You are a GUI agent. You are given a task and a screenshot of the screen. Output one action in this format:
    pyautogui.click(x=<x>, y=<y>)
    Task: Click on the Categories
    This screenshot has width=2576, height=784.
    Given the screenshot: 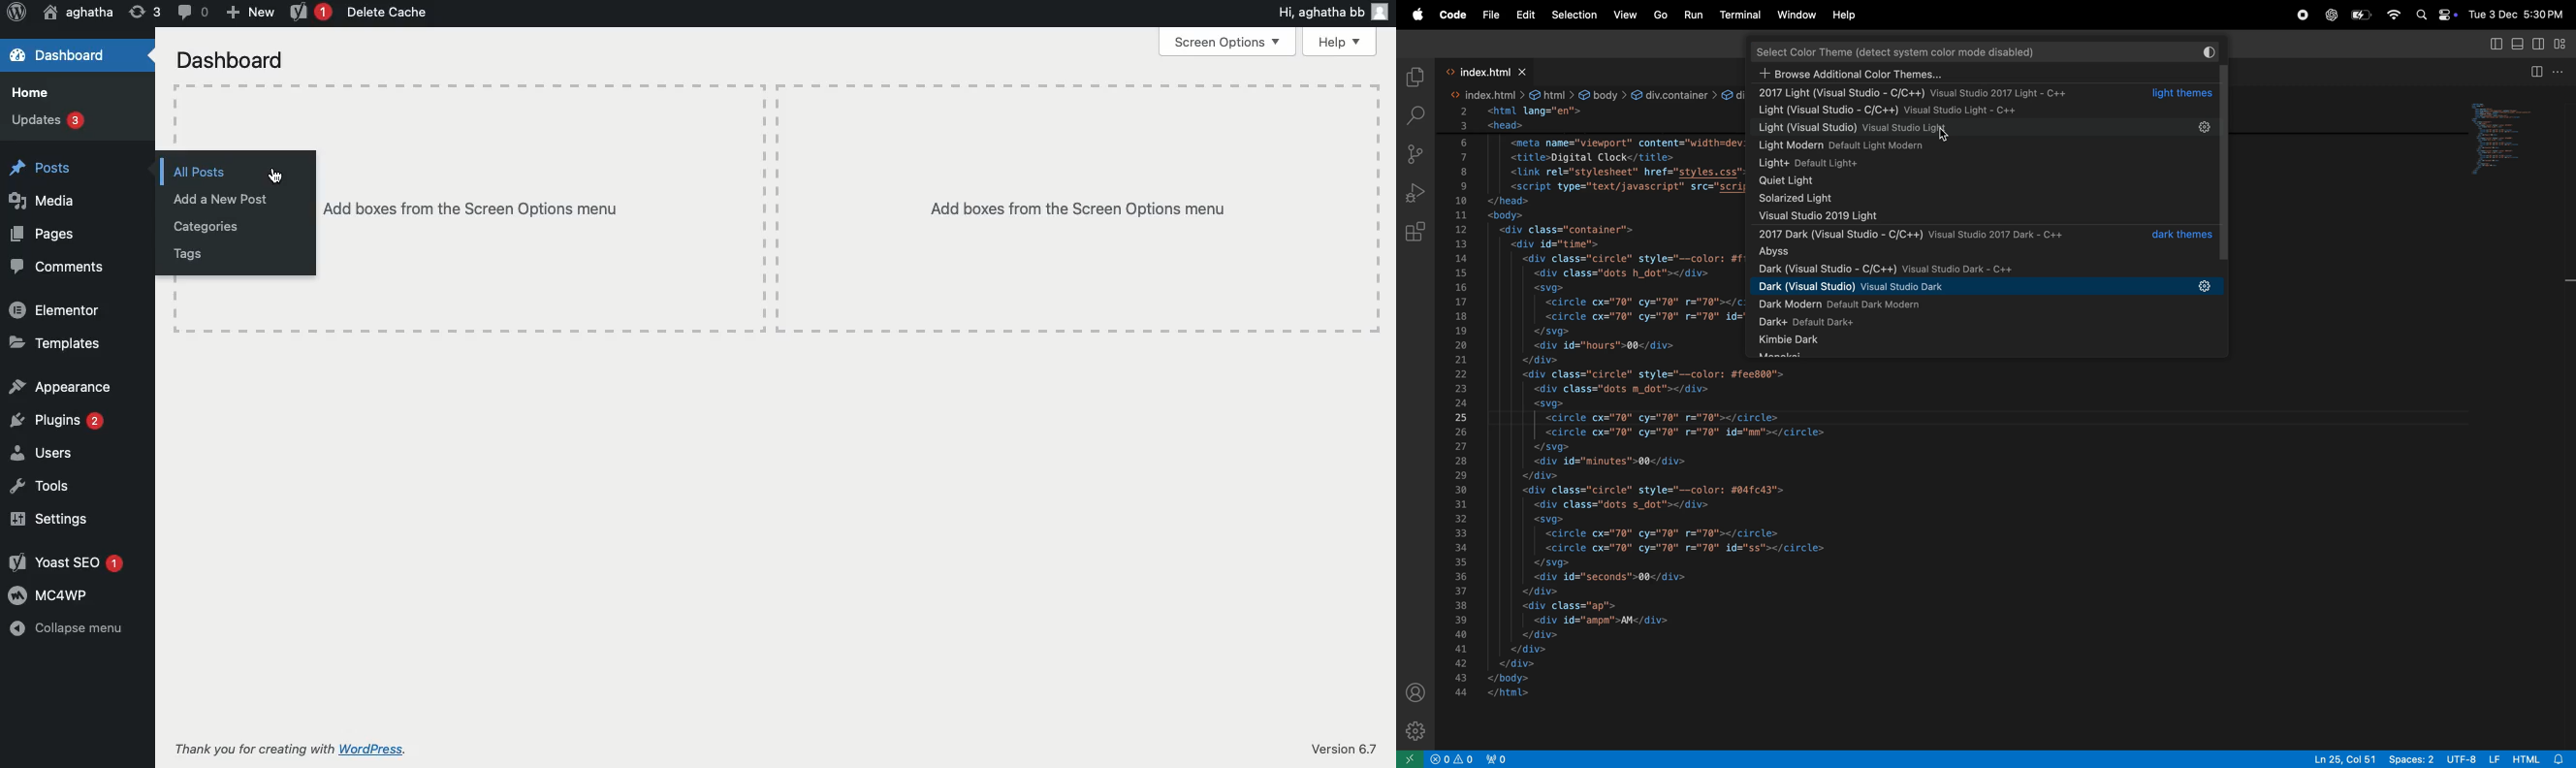 What is the action you would take?
    pyautogui.click(x=201, y=226)
    